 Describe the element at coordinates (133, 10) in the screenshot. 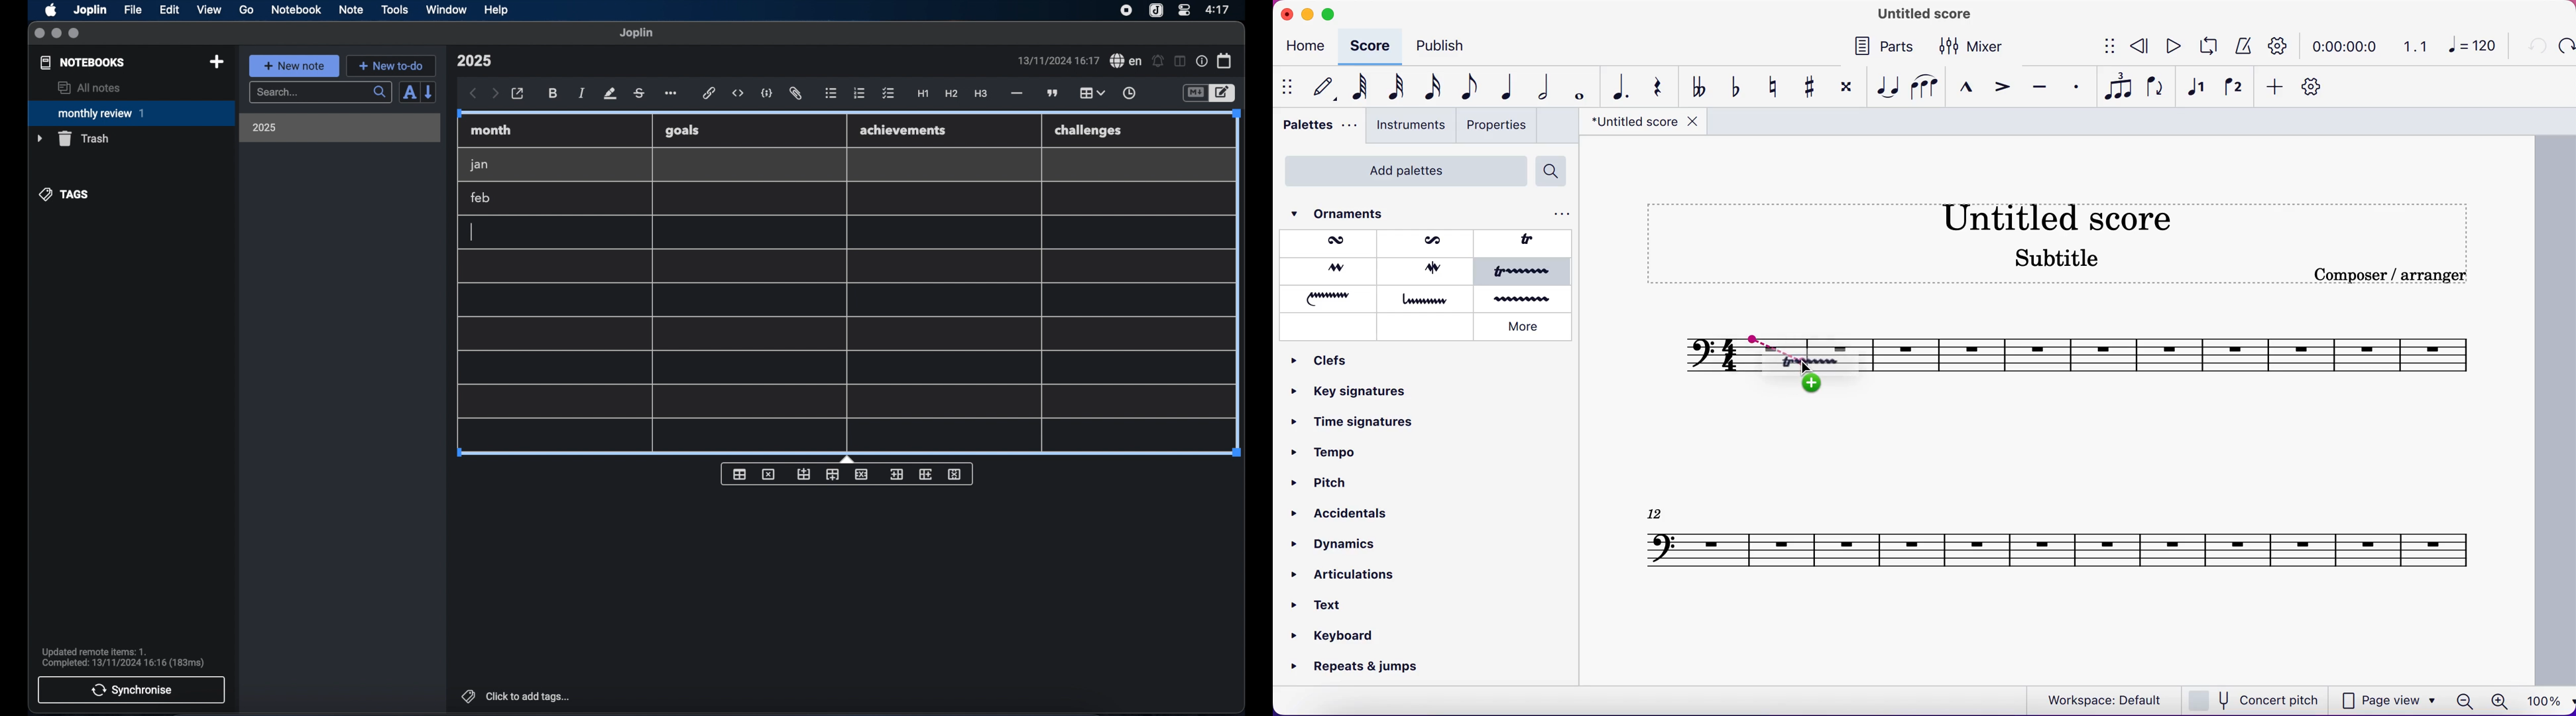

I see `file` at that location.